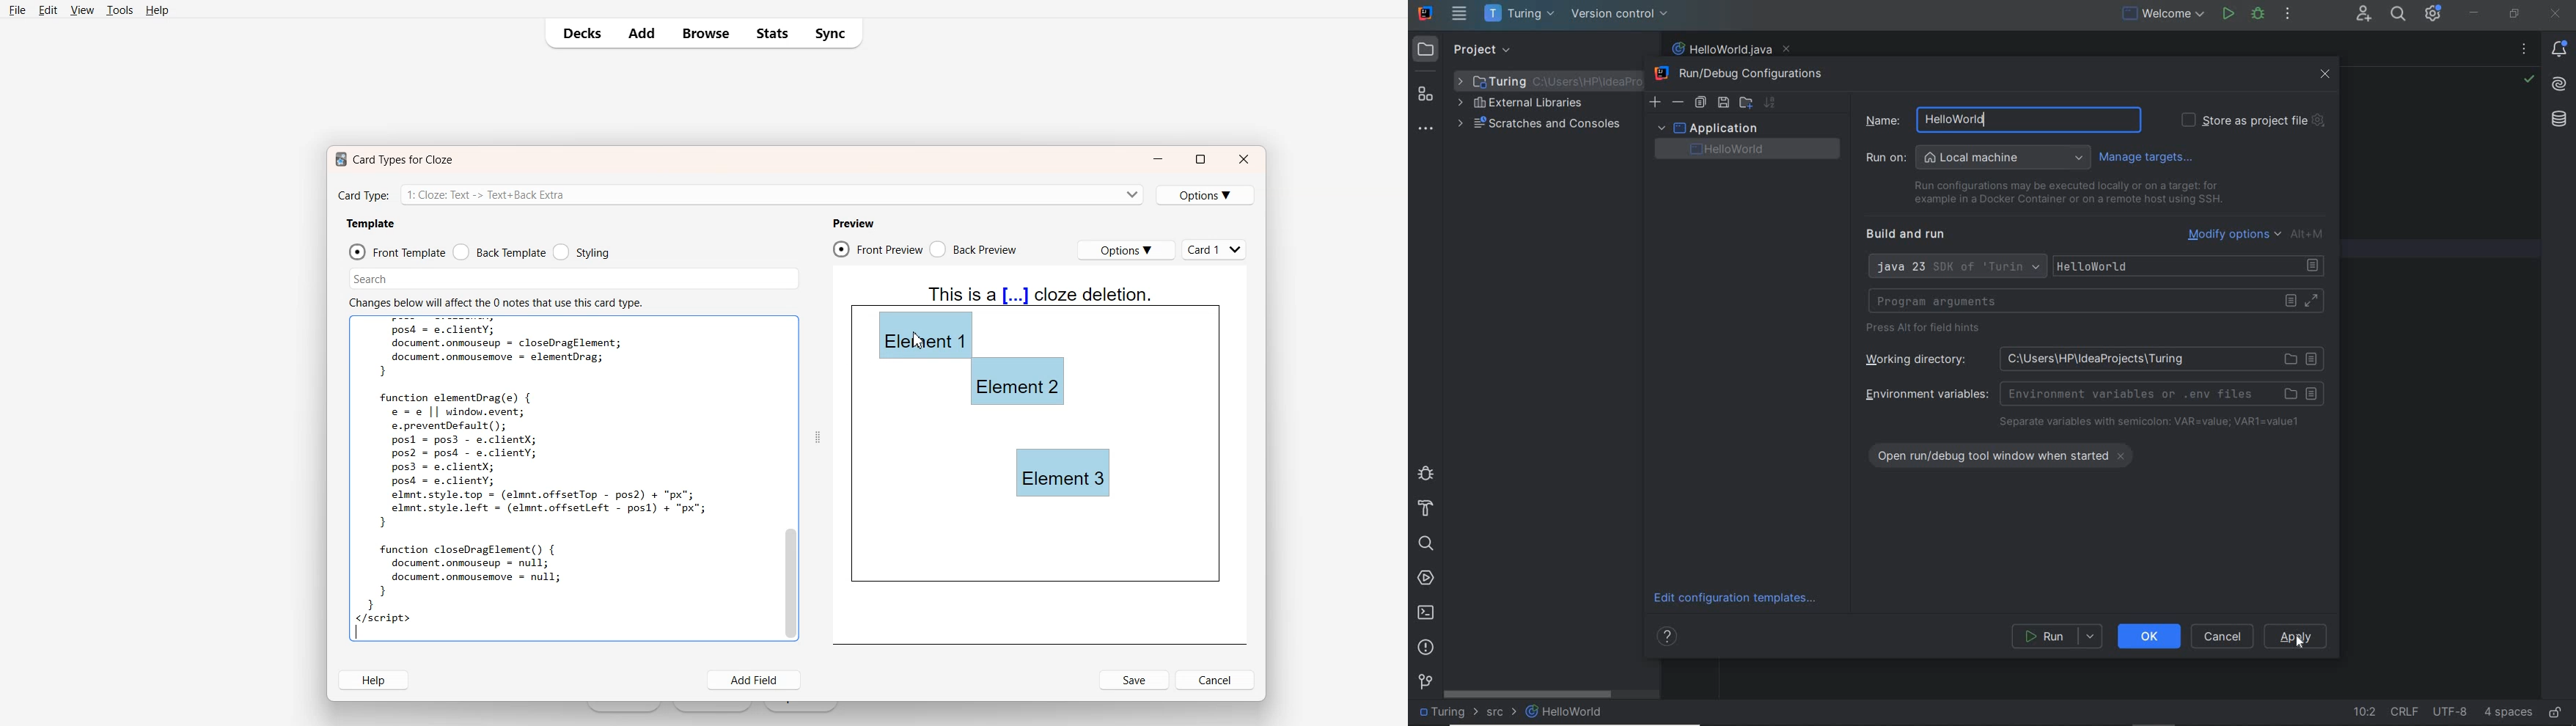 The height and width of the screenshot is (728, 2576). Describe the element at coordinates (370, 224) in the screenshot. I see `Template` at that location.